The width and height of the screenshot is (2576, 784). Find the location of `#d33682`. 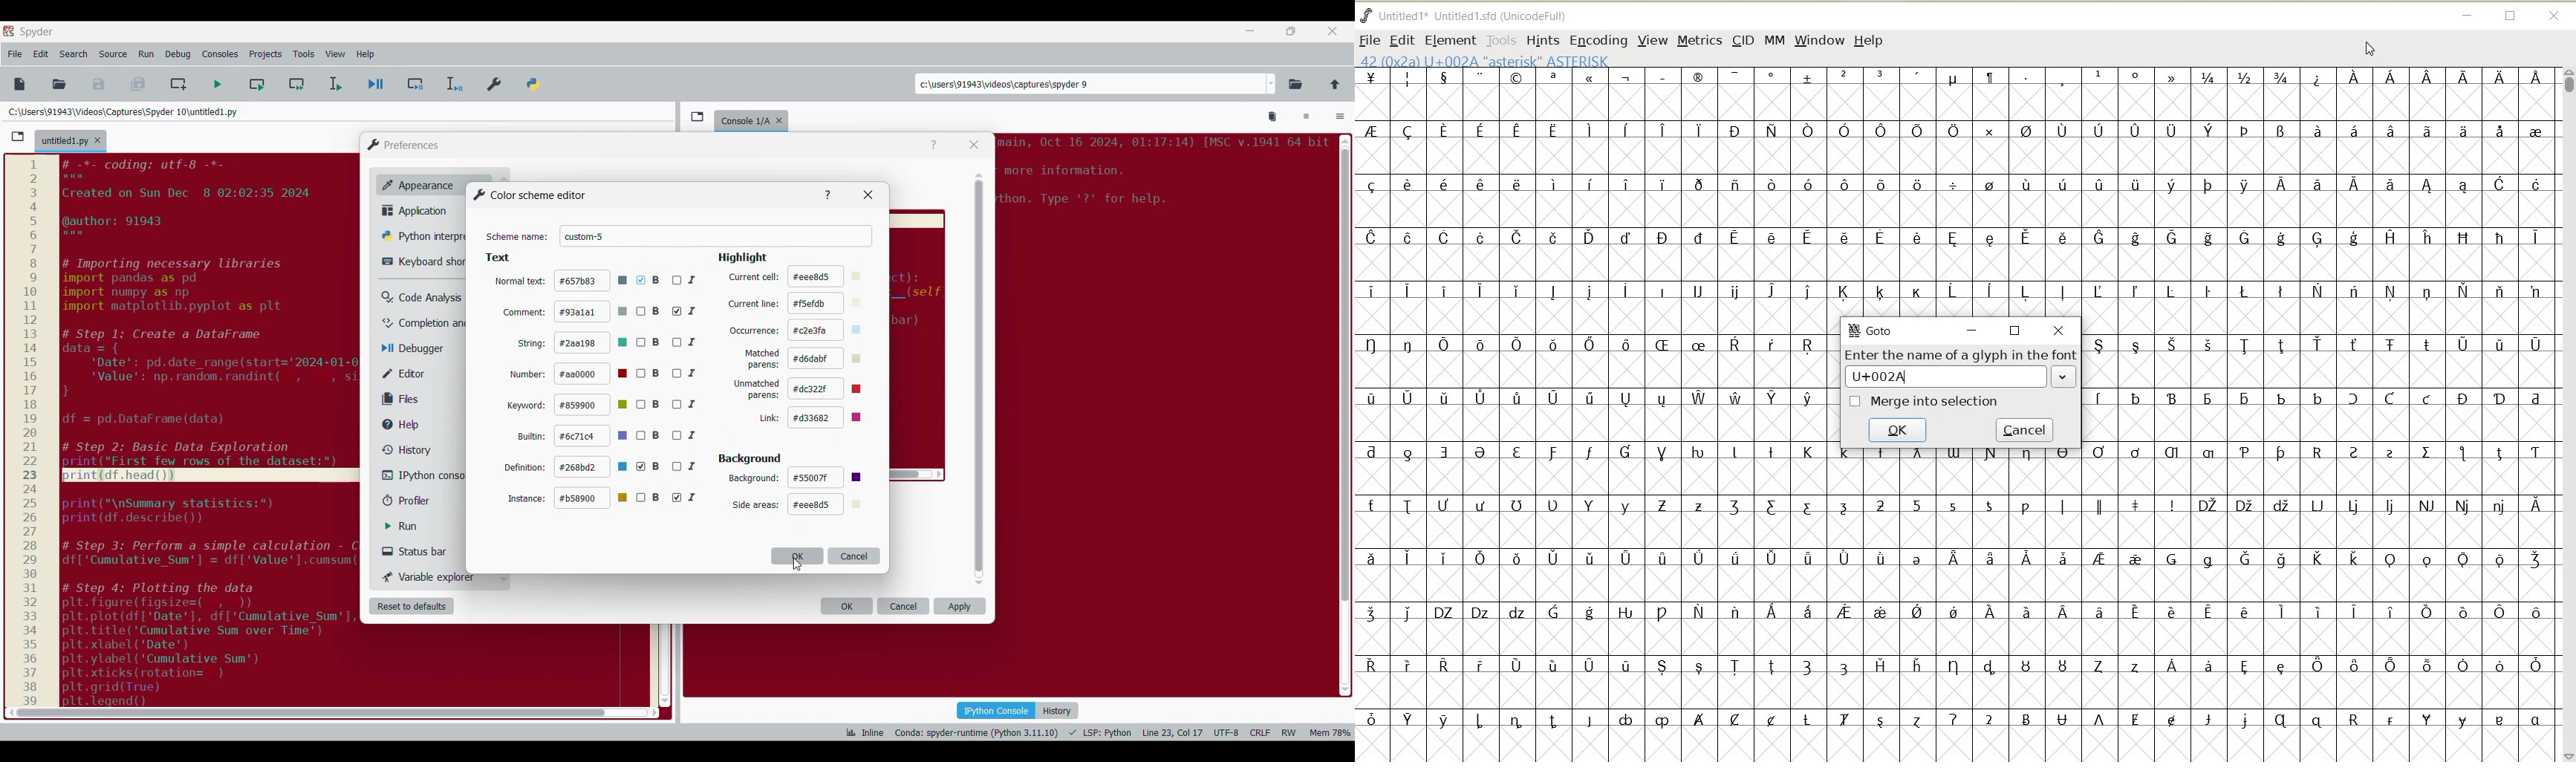

#d33682 is located at coordinates (831, 417).